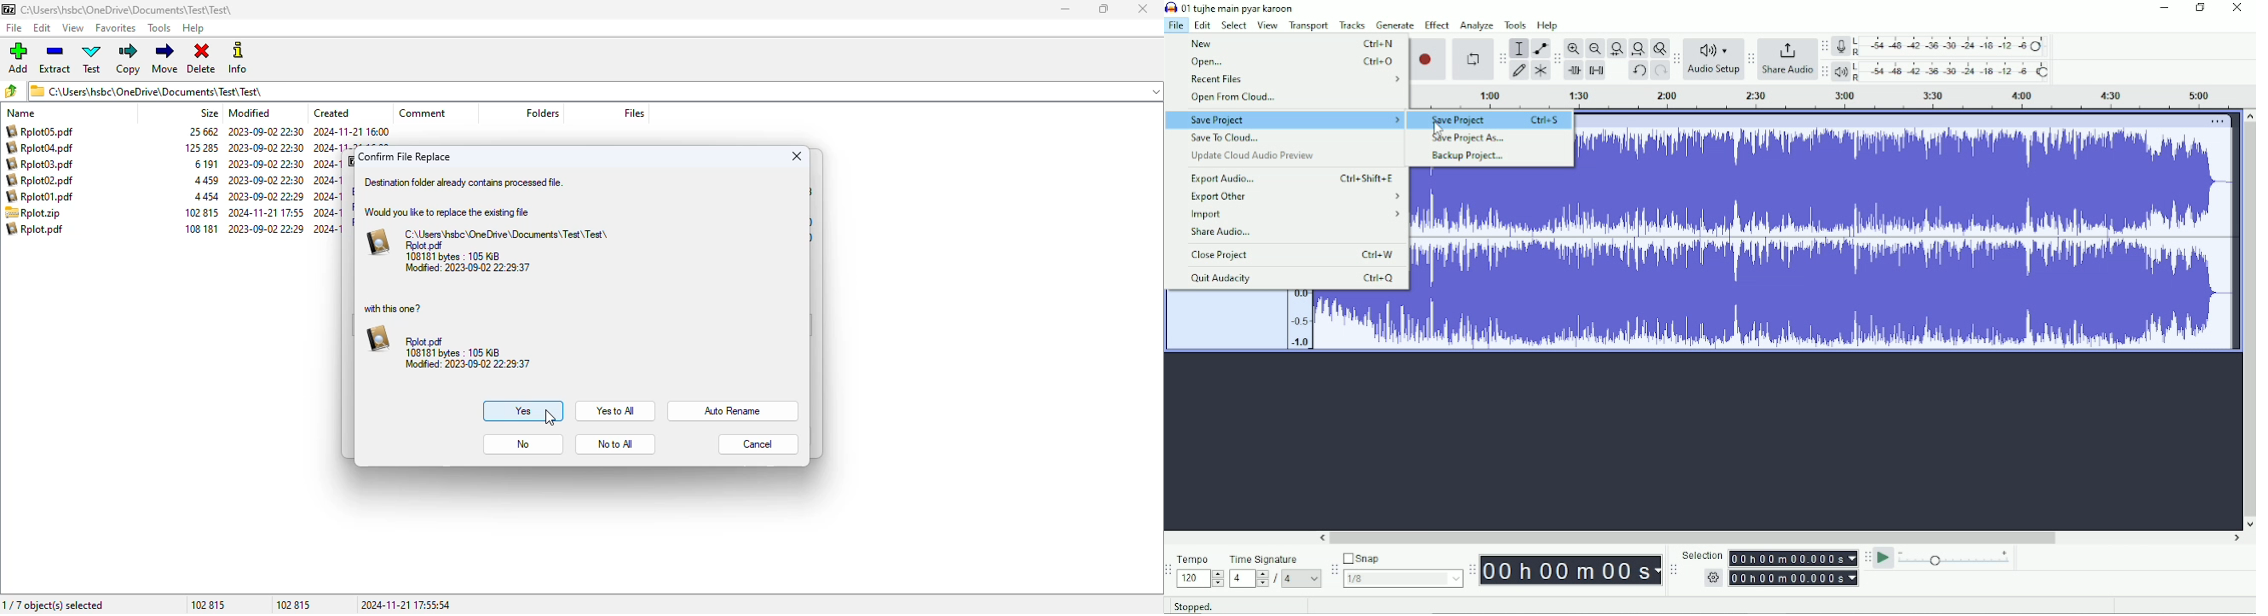 This screenshot has width=2268, height=616. What do you see at coordinates (452, 212) in the screenshot?
I see `Would you like to replace the existing file` at bounding box center [452, 212].